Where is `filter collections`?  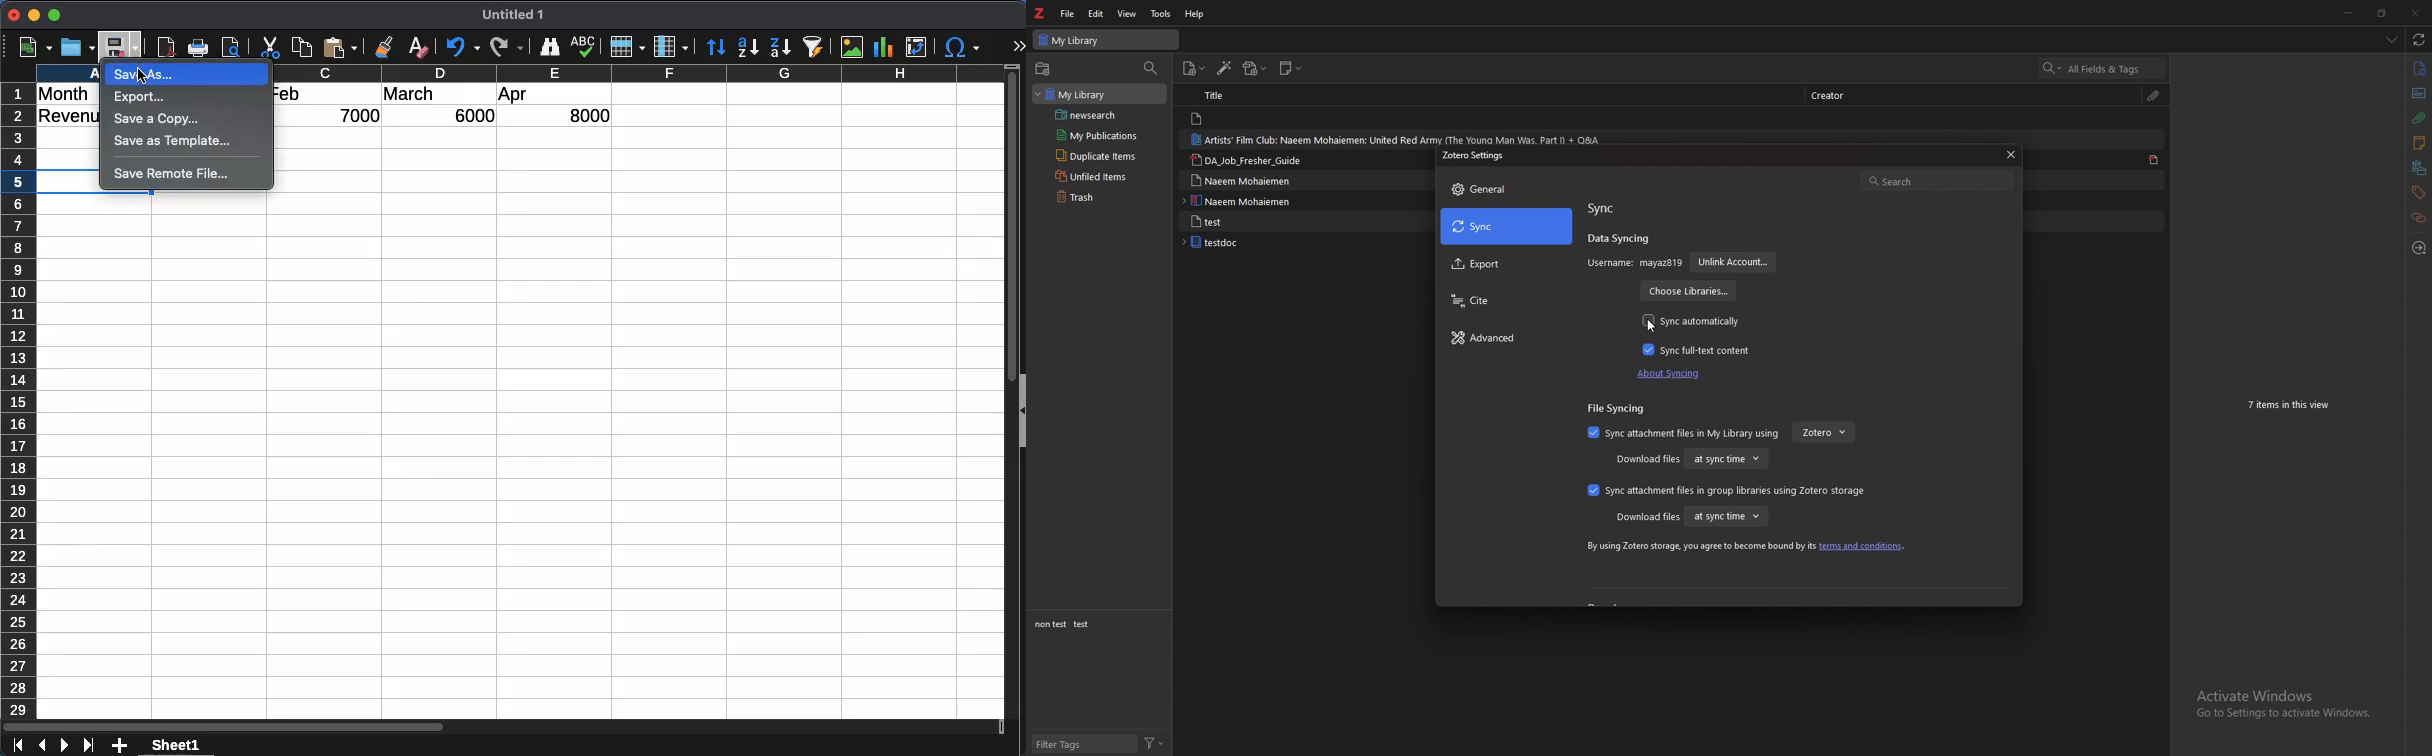 filter collections is located at coordinates (1152, 68).